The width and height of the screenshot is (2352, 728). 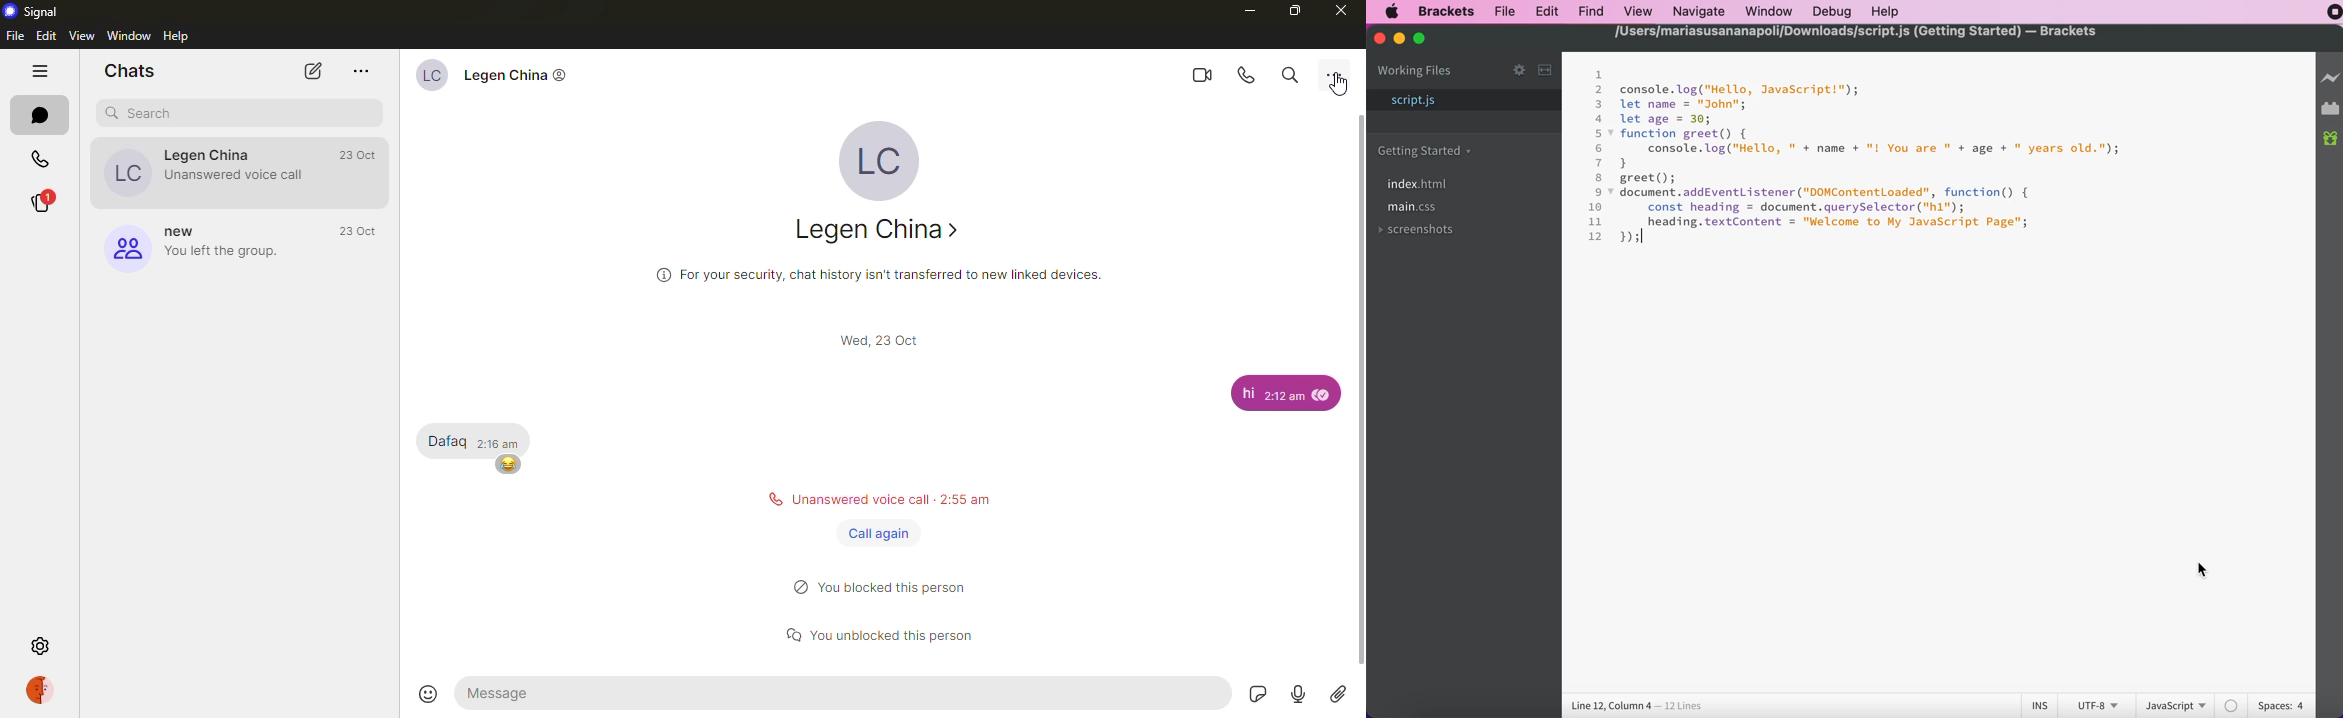 I want to click on window, so click(x=128, y=35).